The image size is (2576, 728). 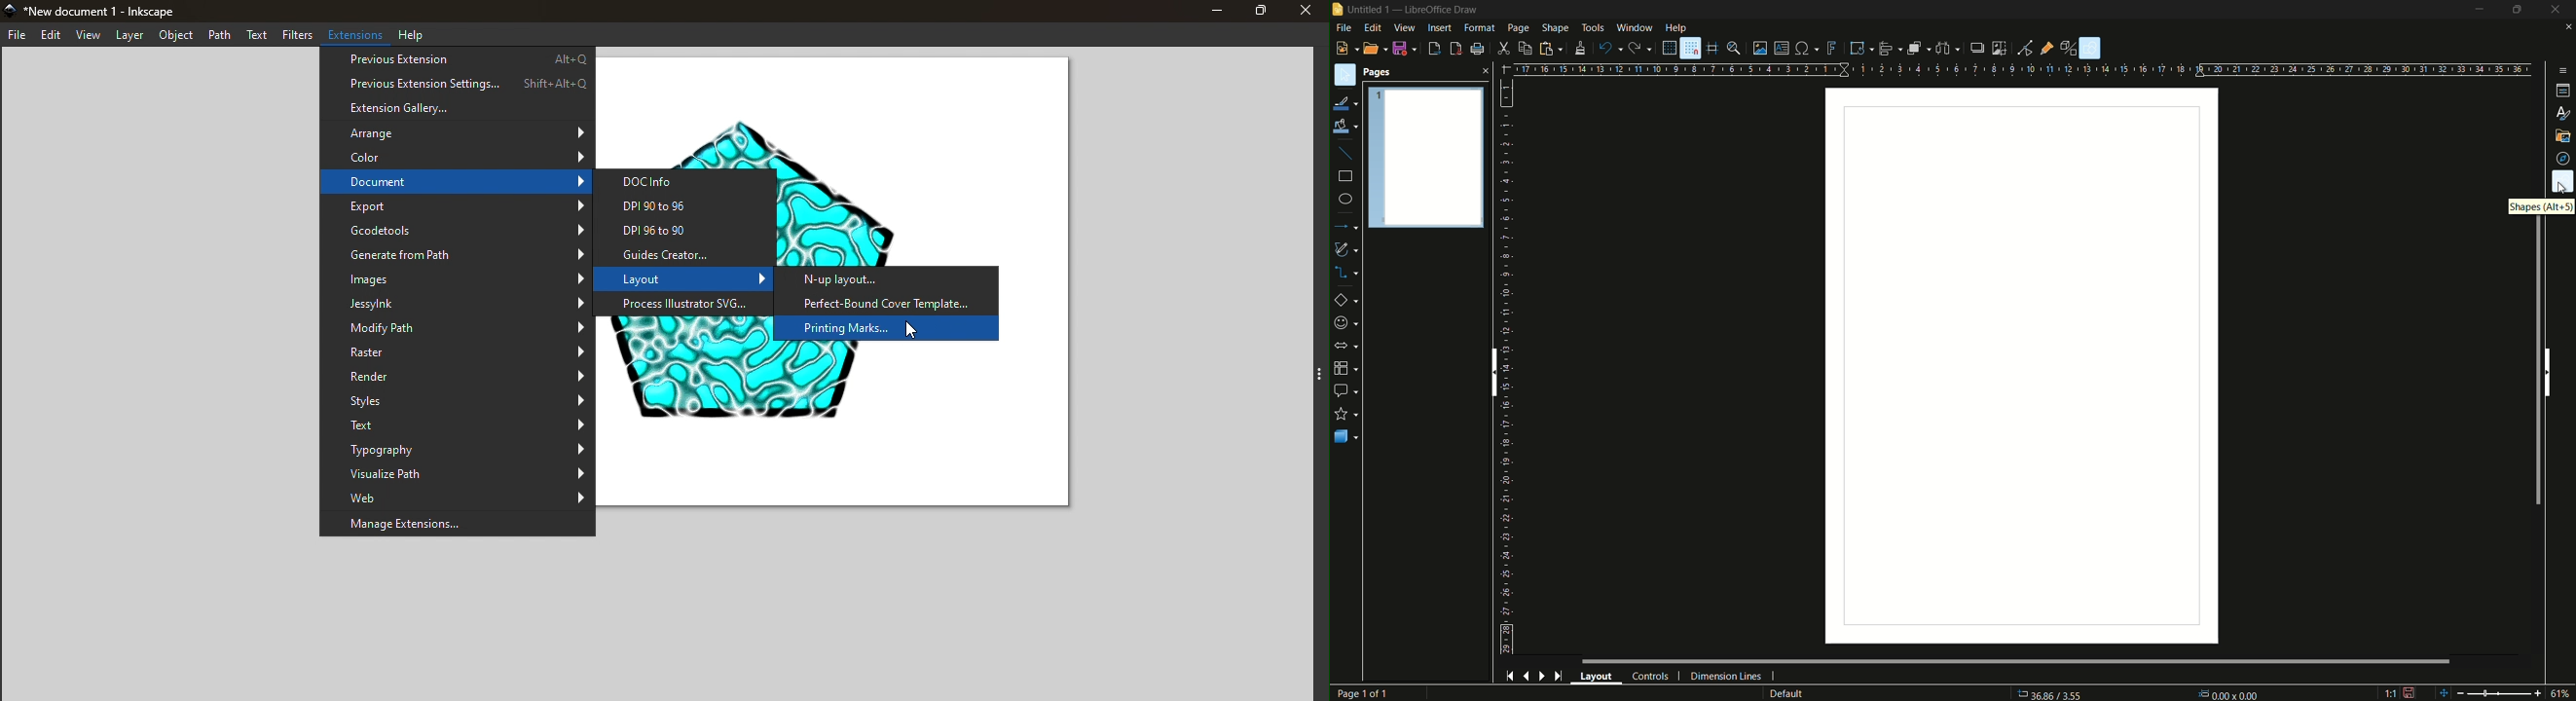 I want to click on Manage Extensions..., so click(x=457, y=525).